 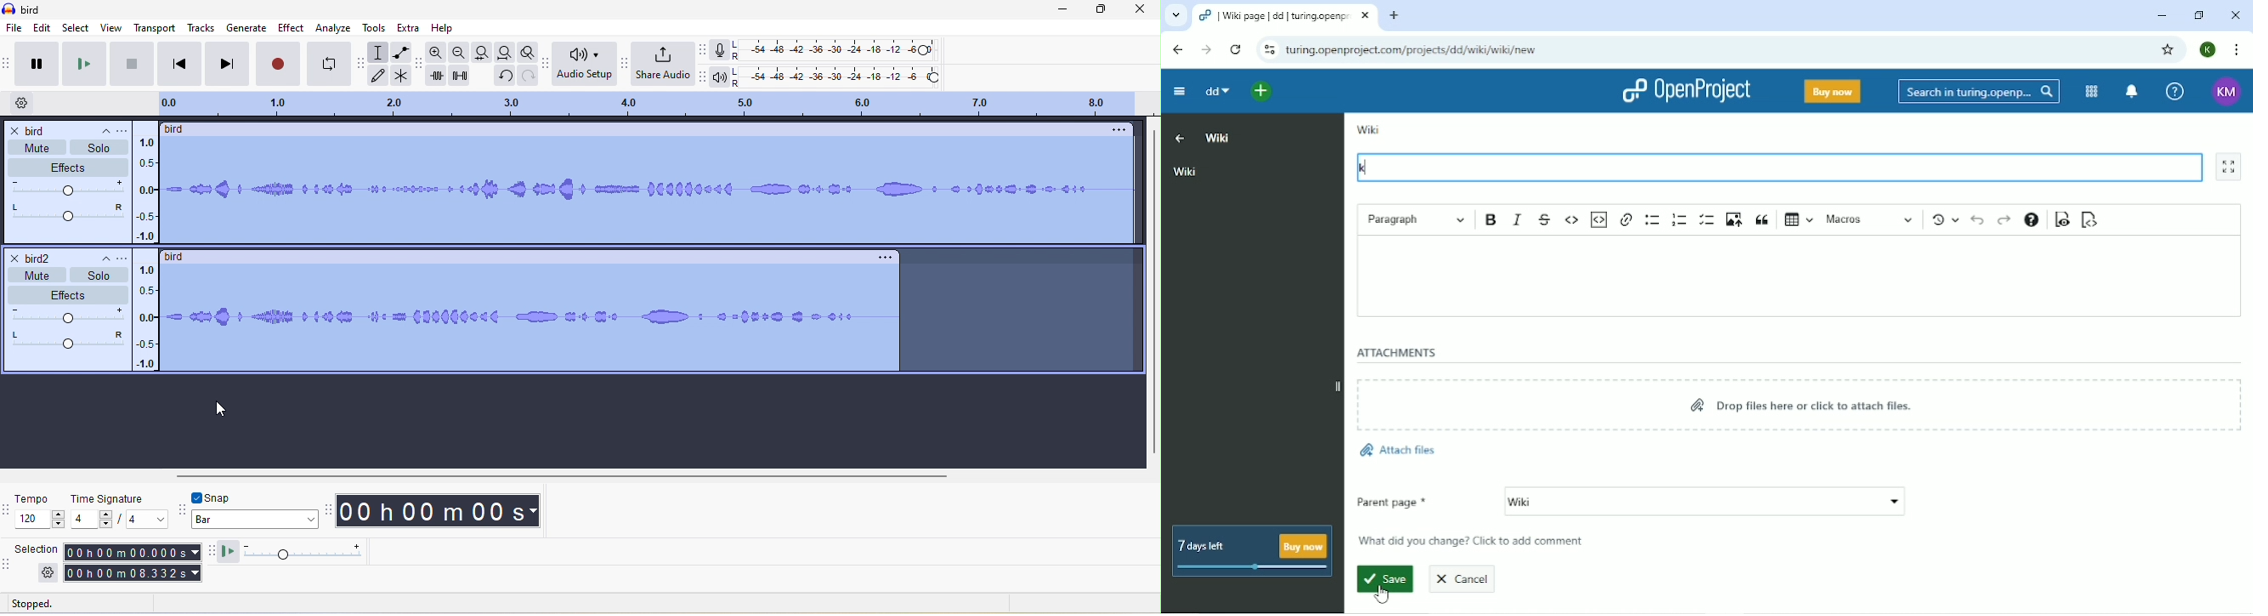 What do you see at coordinates (723, 79) in the screenshot?
I see `playback meter` at bounding box center [723, 79].